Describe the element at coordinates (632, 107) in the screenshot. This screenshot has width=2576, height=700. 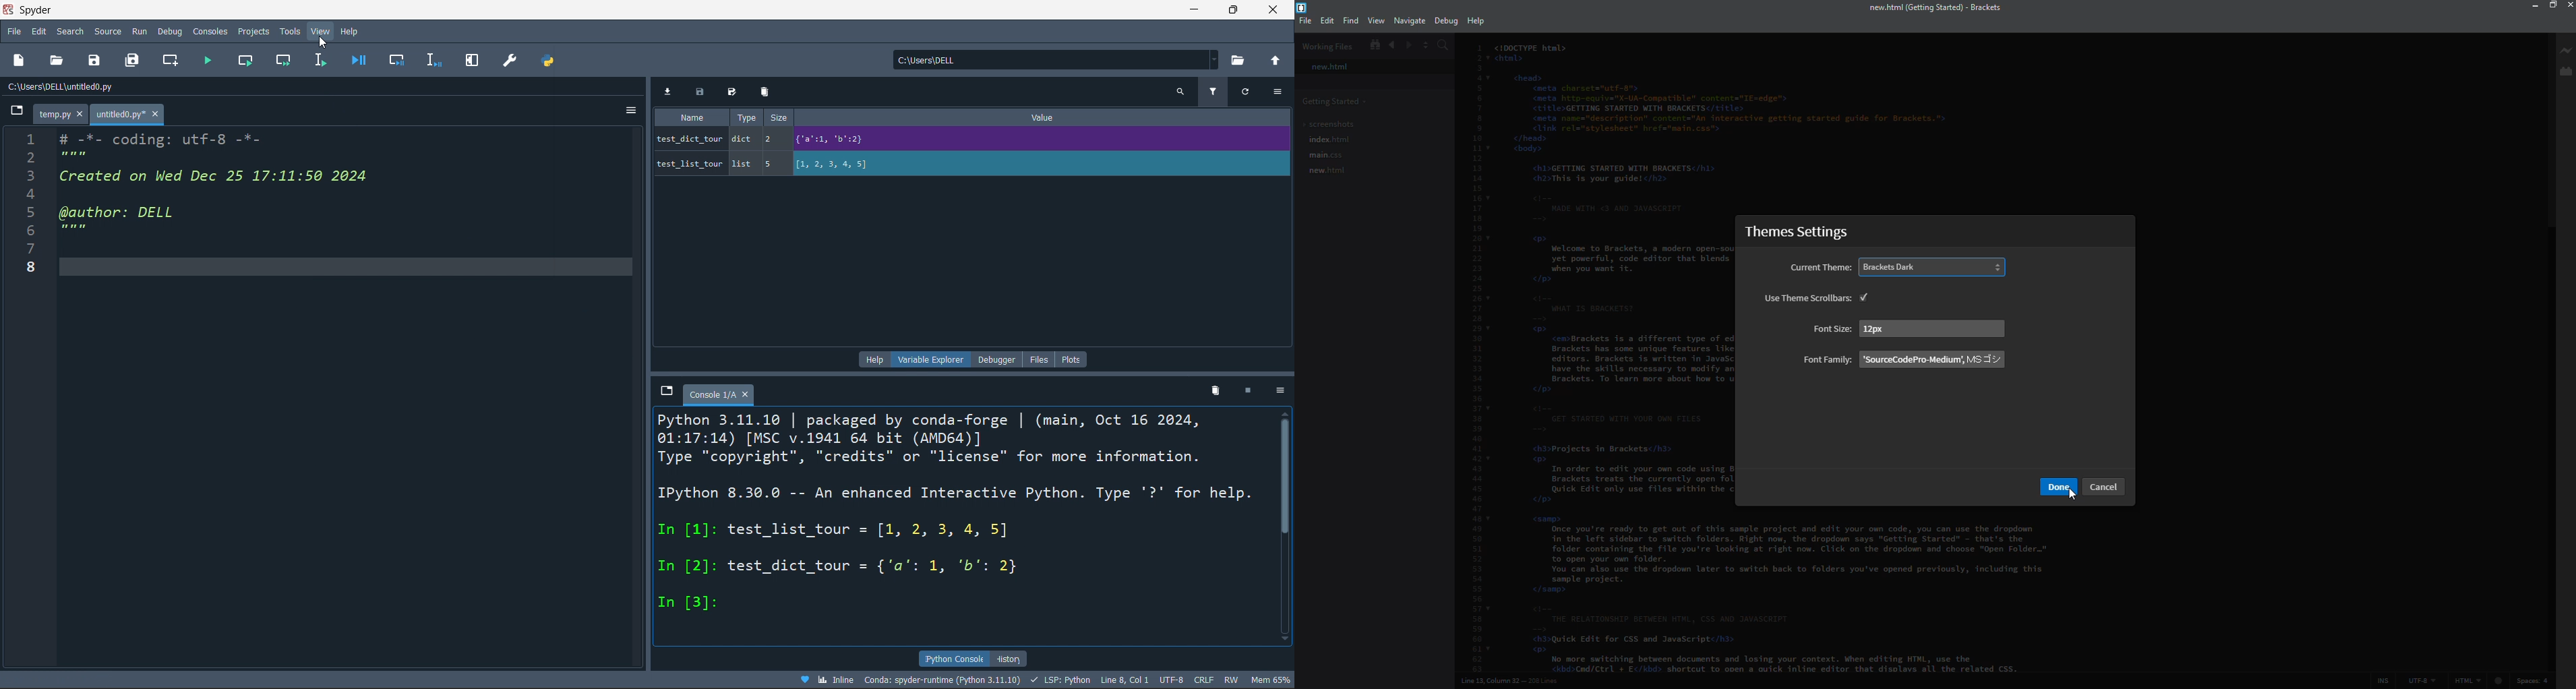
I see `more options` at that location.